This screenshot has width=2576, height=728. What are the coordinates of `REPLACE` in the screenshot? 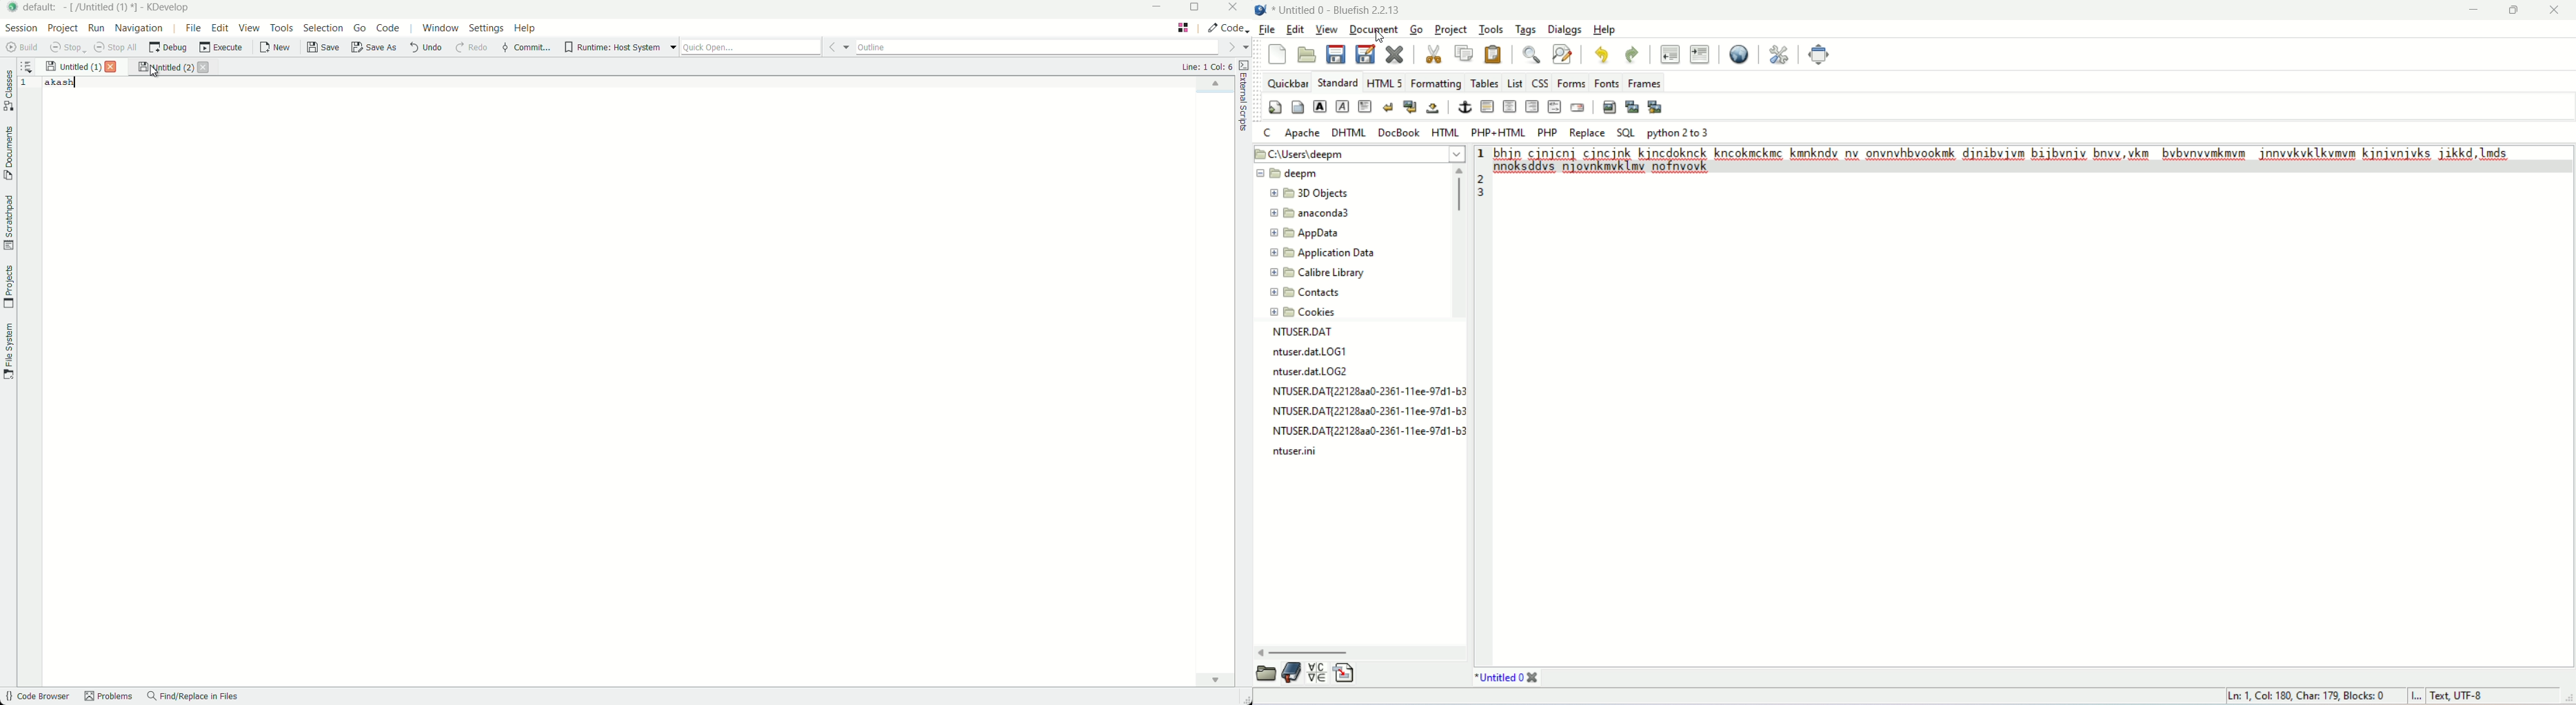 It's located at (1588, 132).